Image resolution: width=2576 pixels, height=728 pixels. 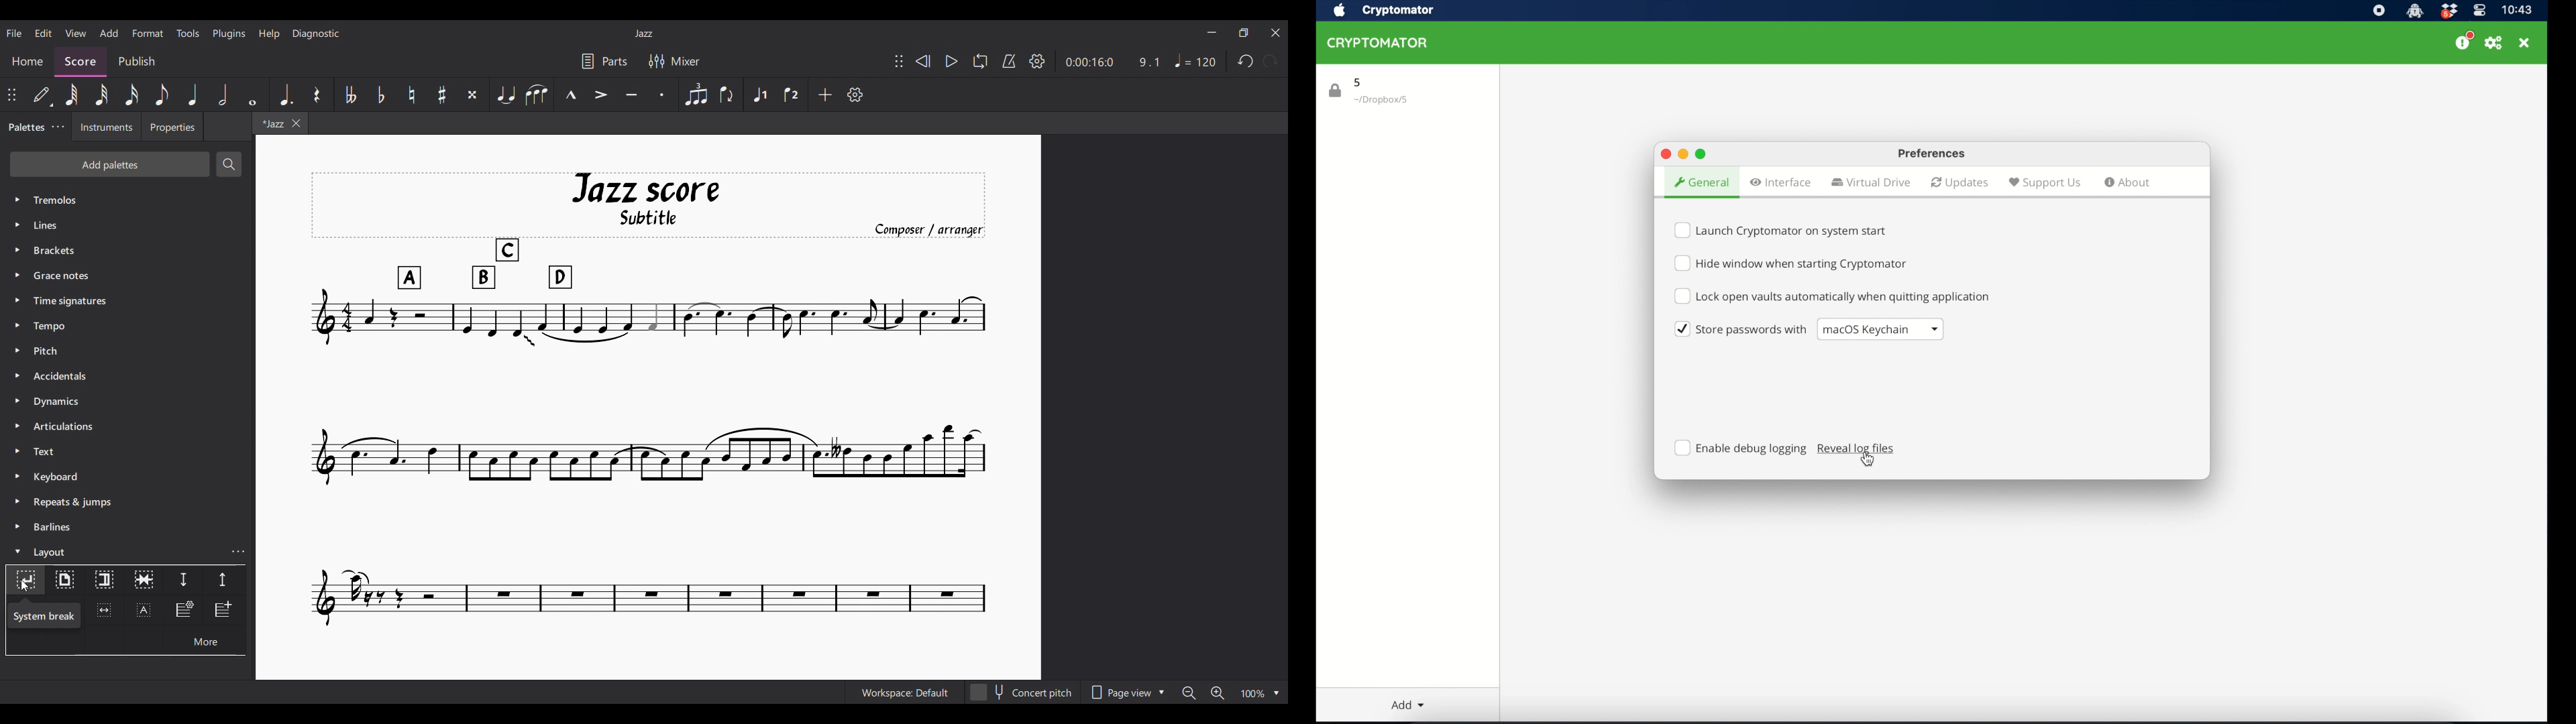 What do you see at coordinates (127, 225) in the screenshot?
I see `Lines` at bounding box center [127, 225].